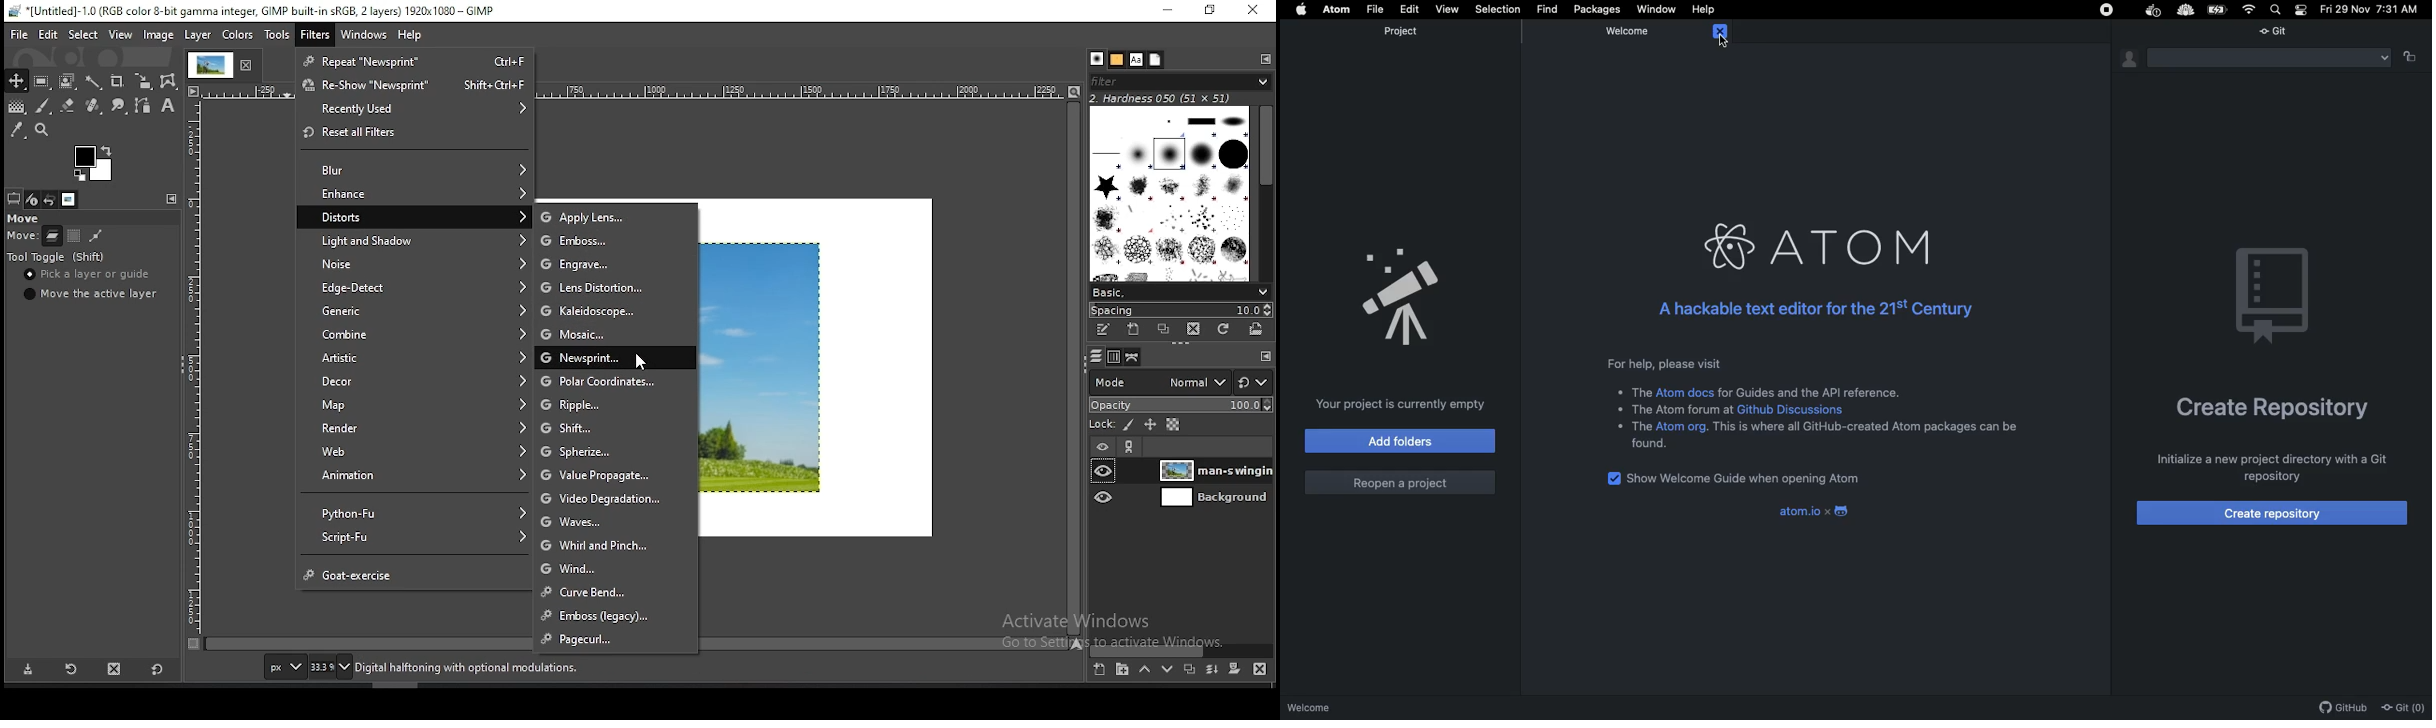 This screenshot has width=2436, height=728. Describe the element at coordinates (144, 82) in the screenshot. I see `scale tool` at that location.